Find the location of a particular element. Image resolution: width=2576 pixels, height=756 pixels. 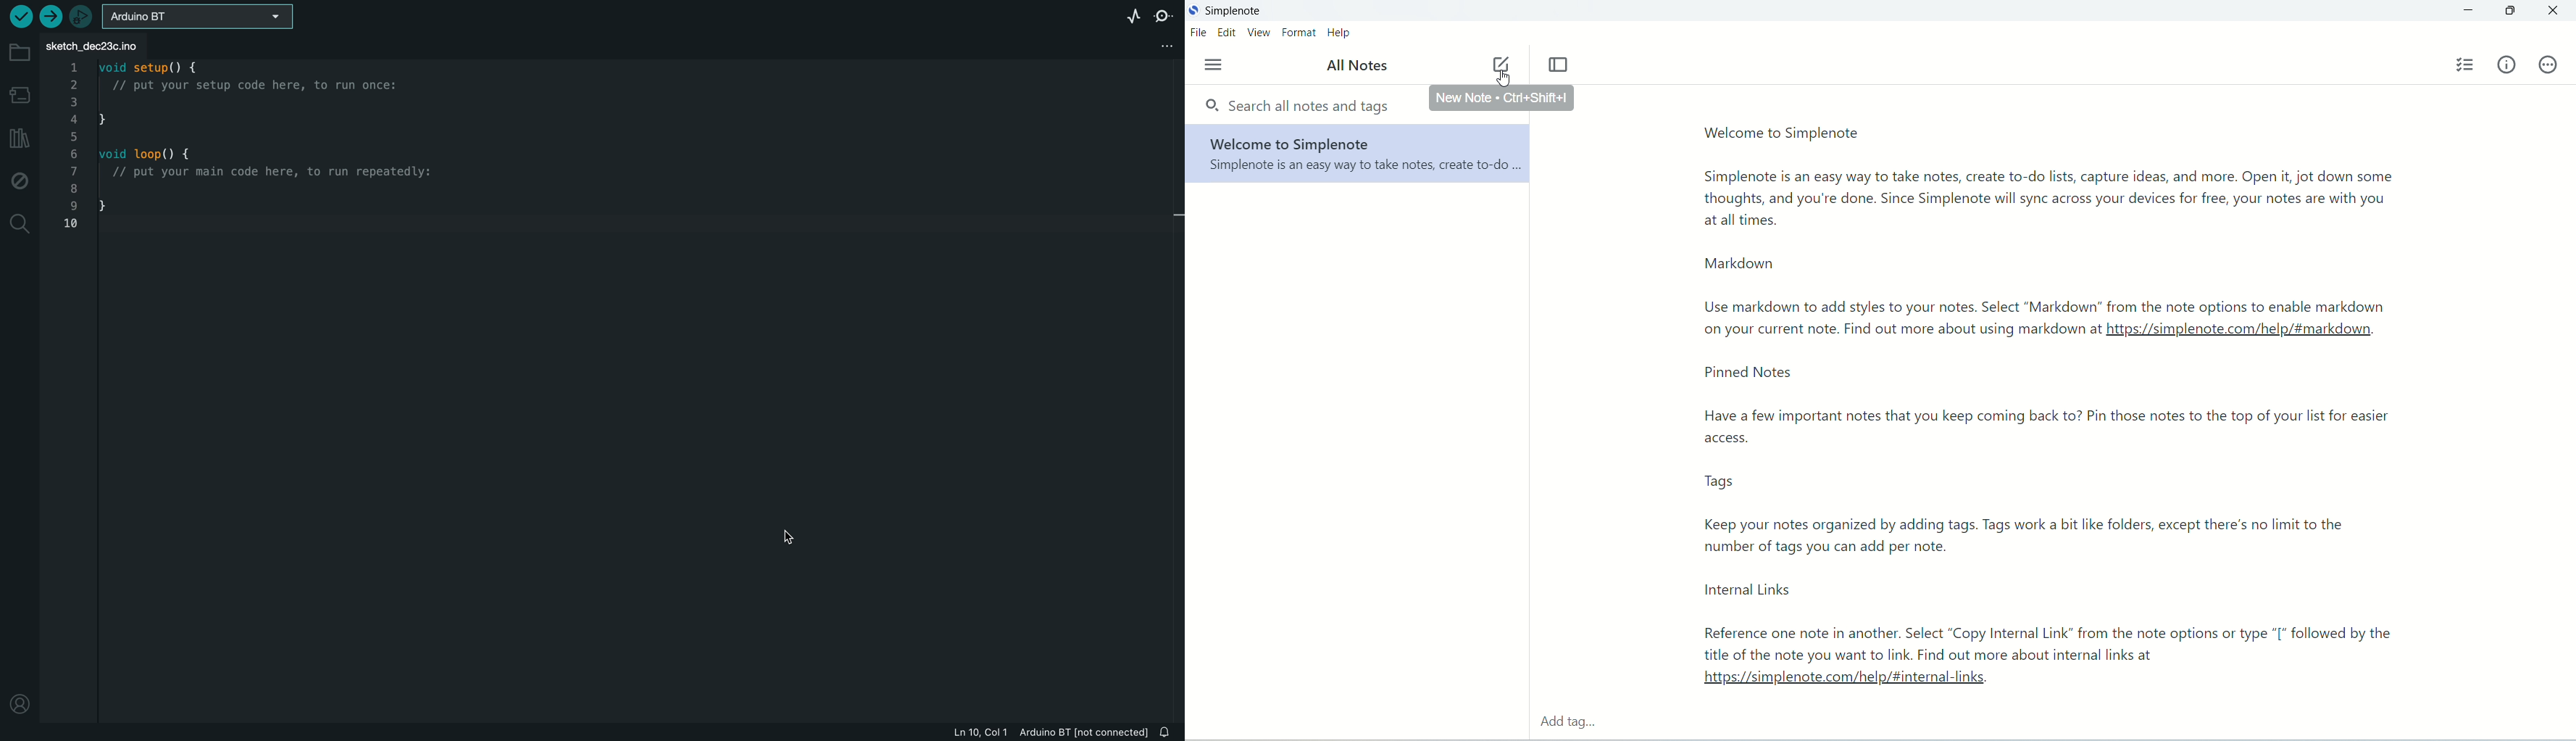

format is located at coordinates (1297, 33).